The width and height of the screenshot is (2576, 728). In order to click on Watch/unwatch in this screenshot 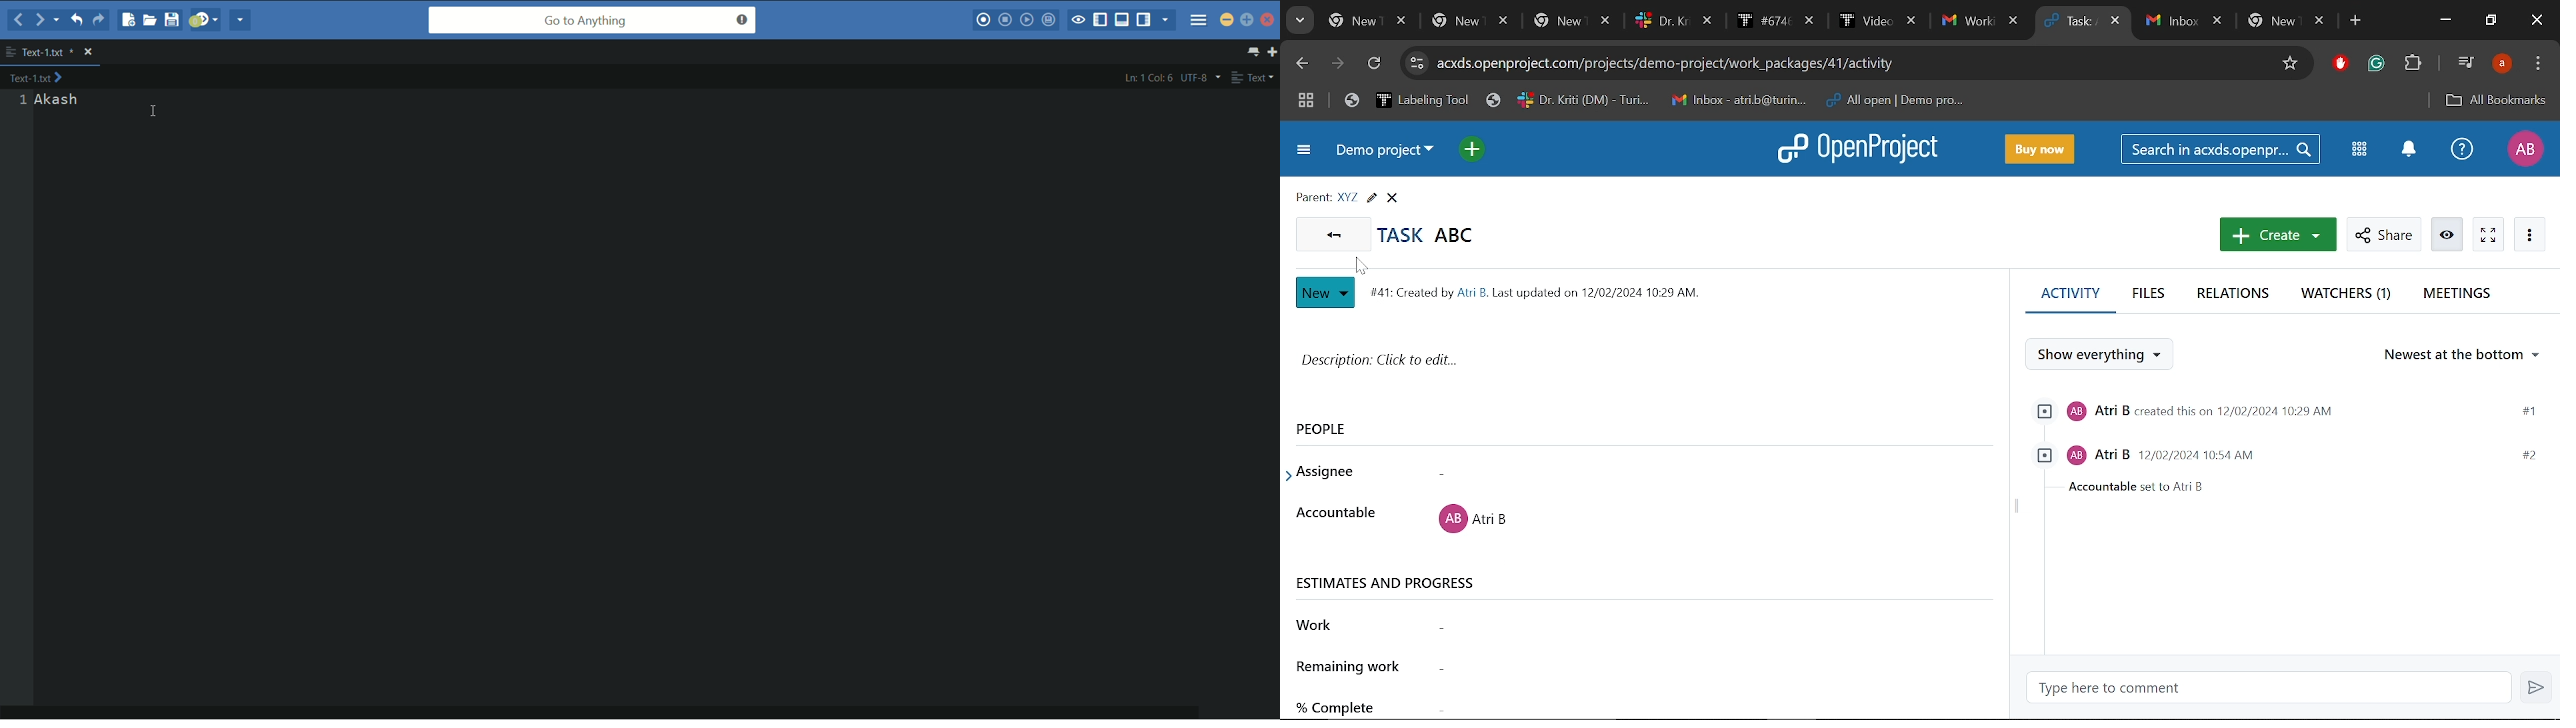, I will do `click(2447, 234)`.